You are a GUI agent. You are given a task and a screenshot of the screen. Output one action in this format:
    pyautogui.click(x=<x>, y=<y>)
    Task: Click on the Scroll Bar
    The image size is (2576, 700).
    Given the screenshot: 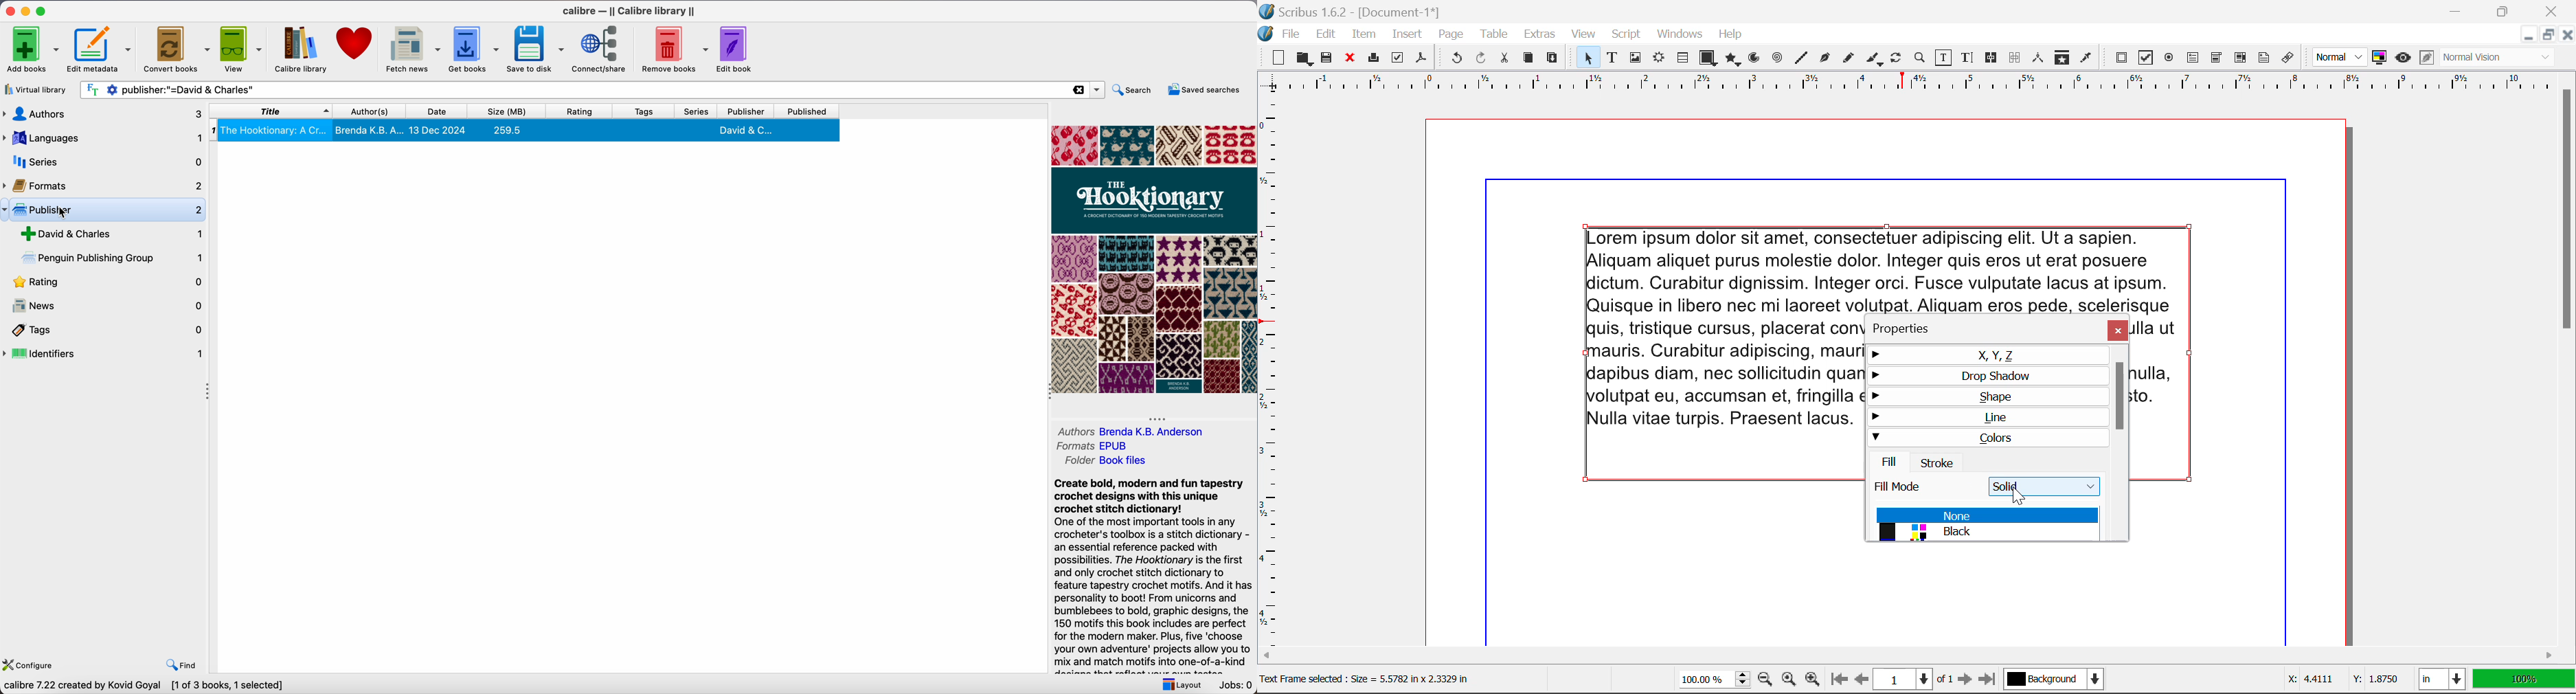 What is the action you would take?
    pyautogui.click(x=2568, y=359)
    